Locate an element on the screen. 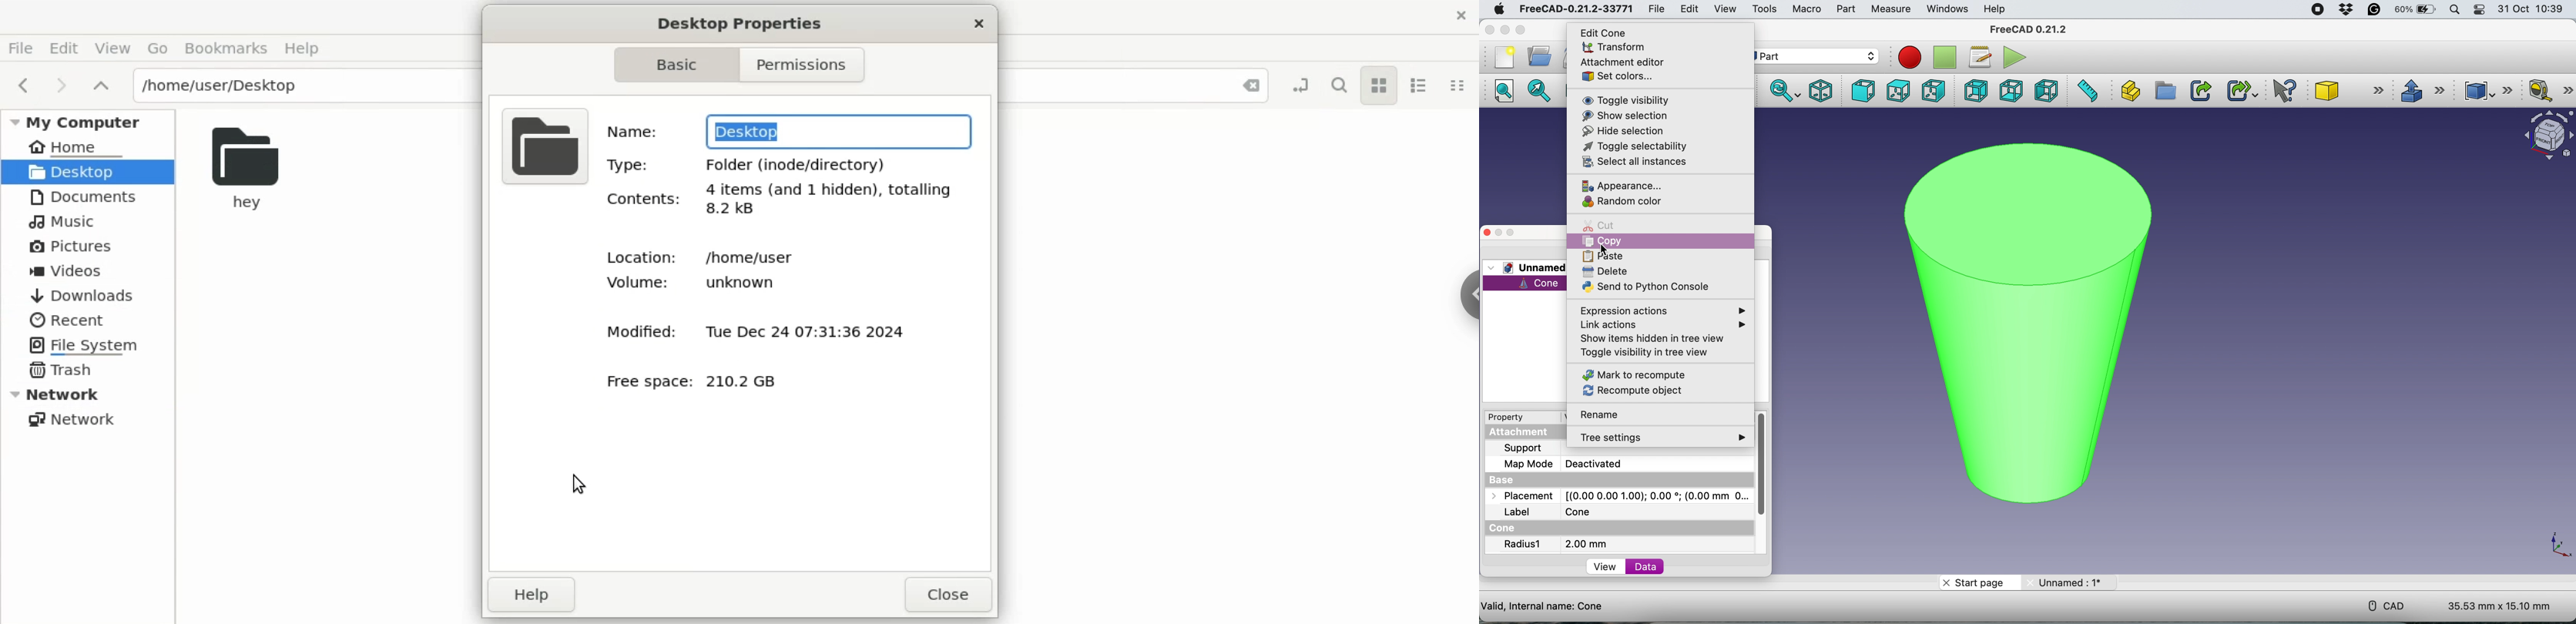 This screenshot has width=2576, height=644. sync view is located at coordinates (1783, 90).